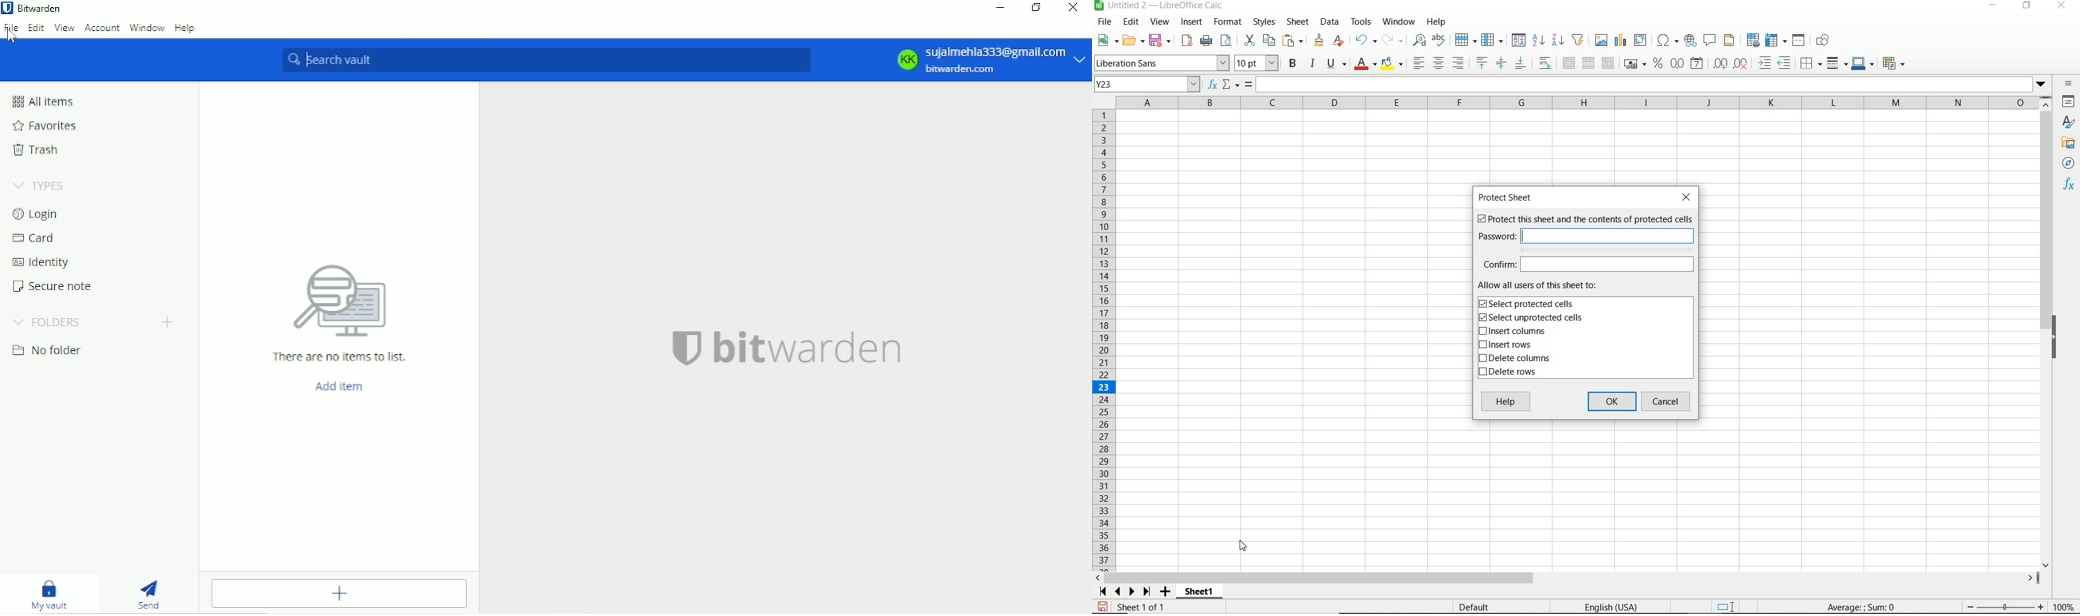  I want to click on FONT SIZE, so click(1258, 64).